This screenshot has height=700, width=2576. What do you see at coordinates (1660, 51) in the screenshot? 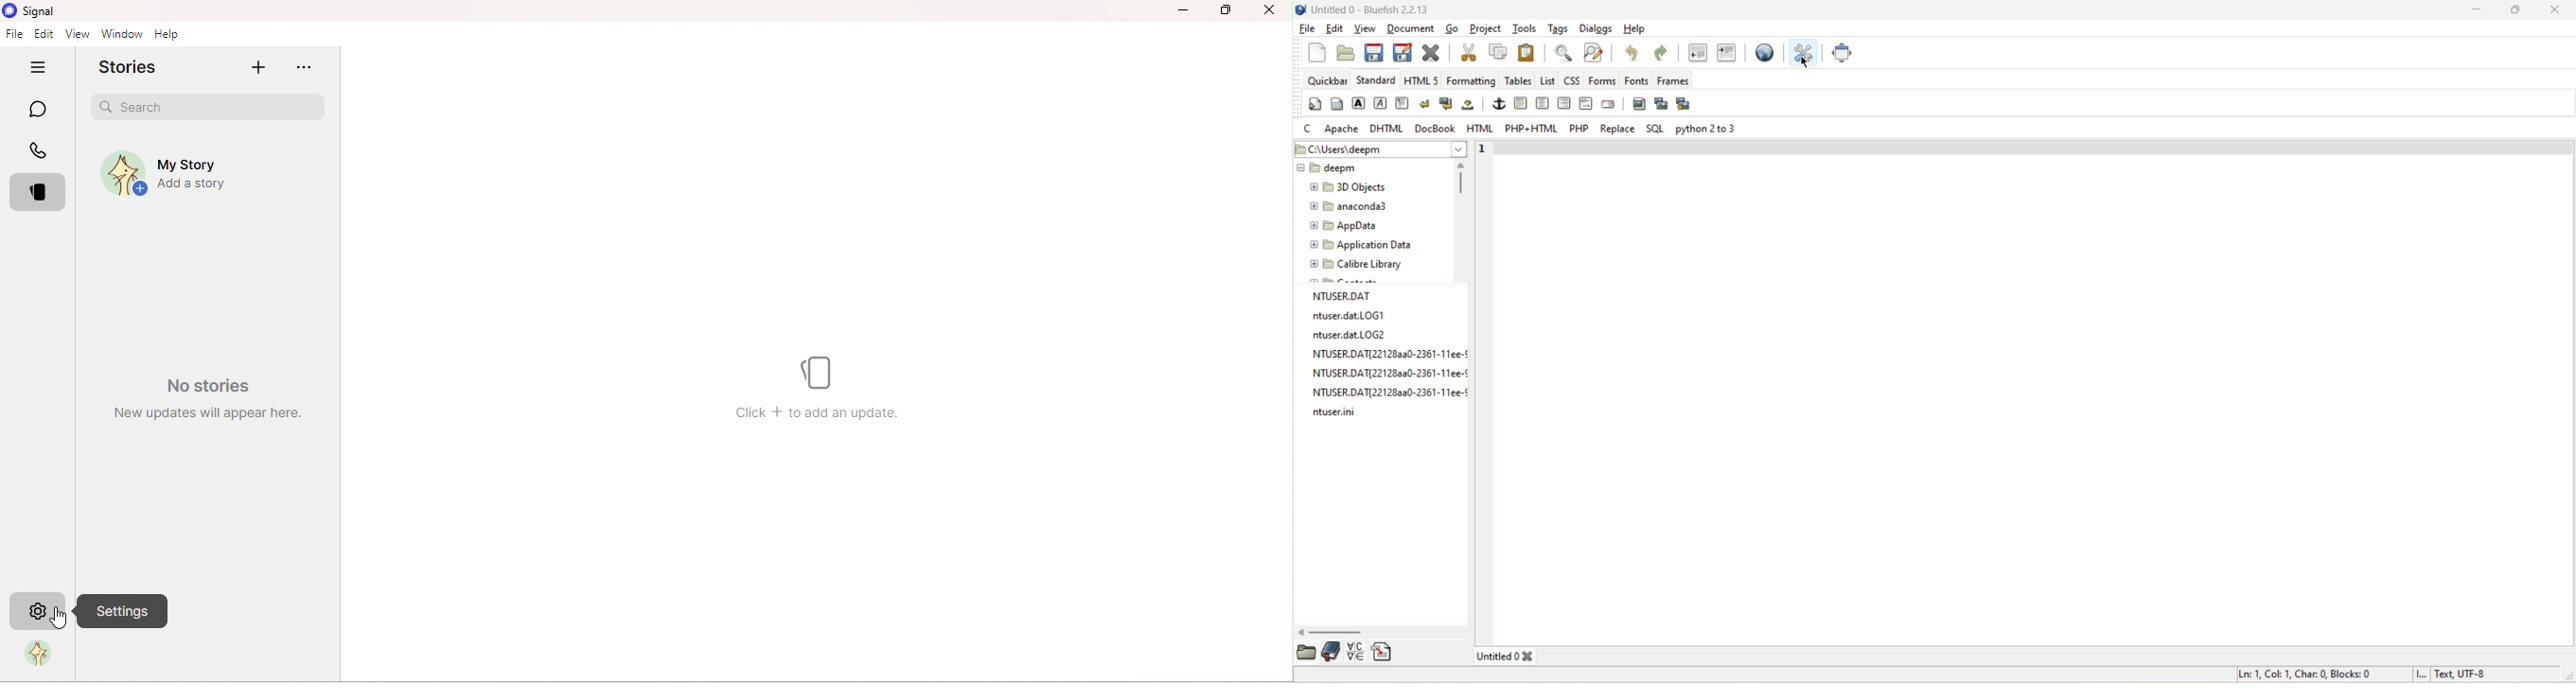
I see `redo` at bounding box center [1660, 51].